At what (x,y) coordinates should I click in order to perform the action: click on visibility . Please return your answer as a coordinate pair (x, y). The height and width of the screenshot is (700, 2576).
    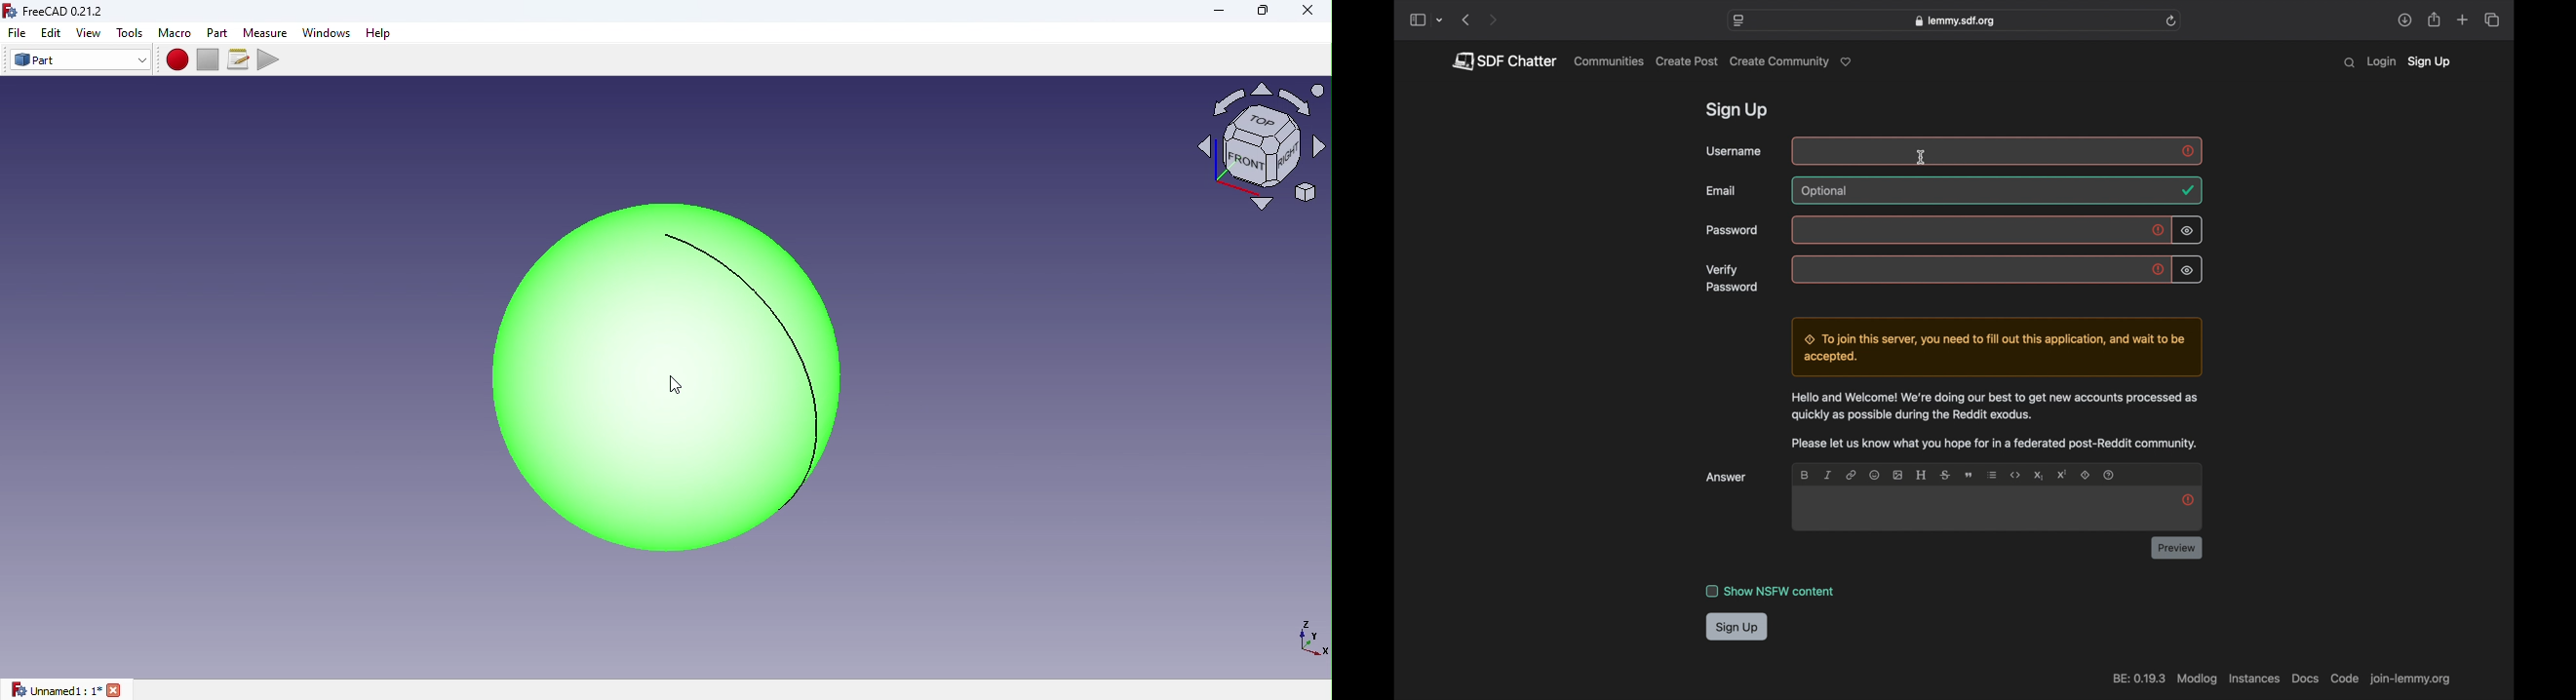
    Looking at the image, I should click on (2187, 271).